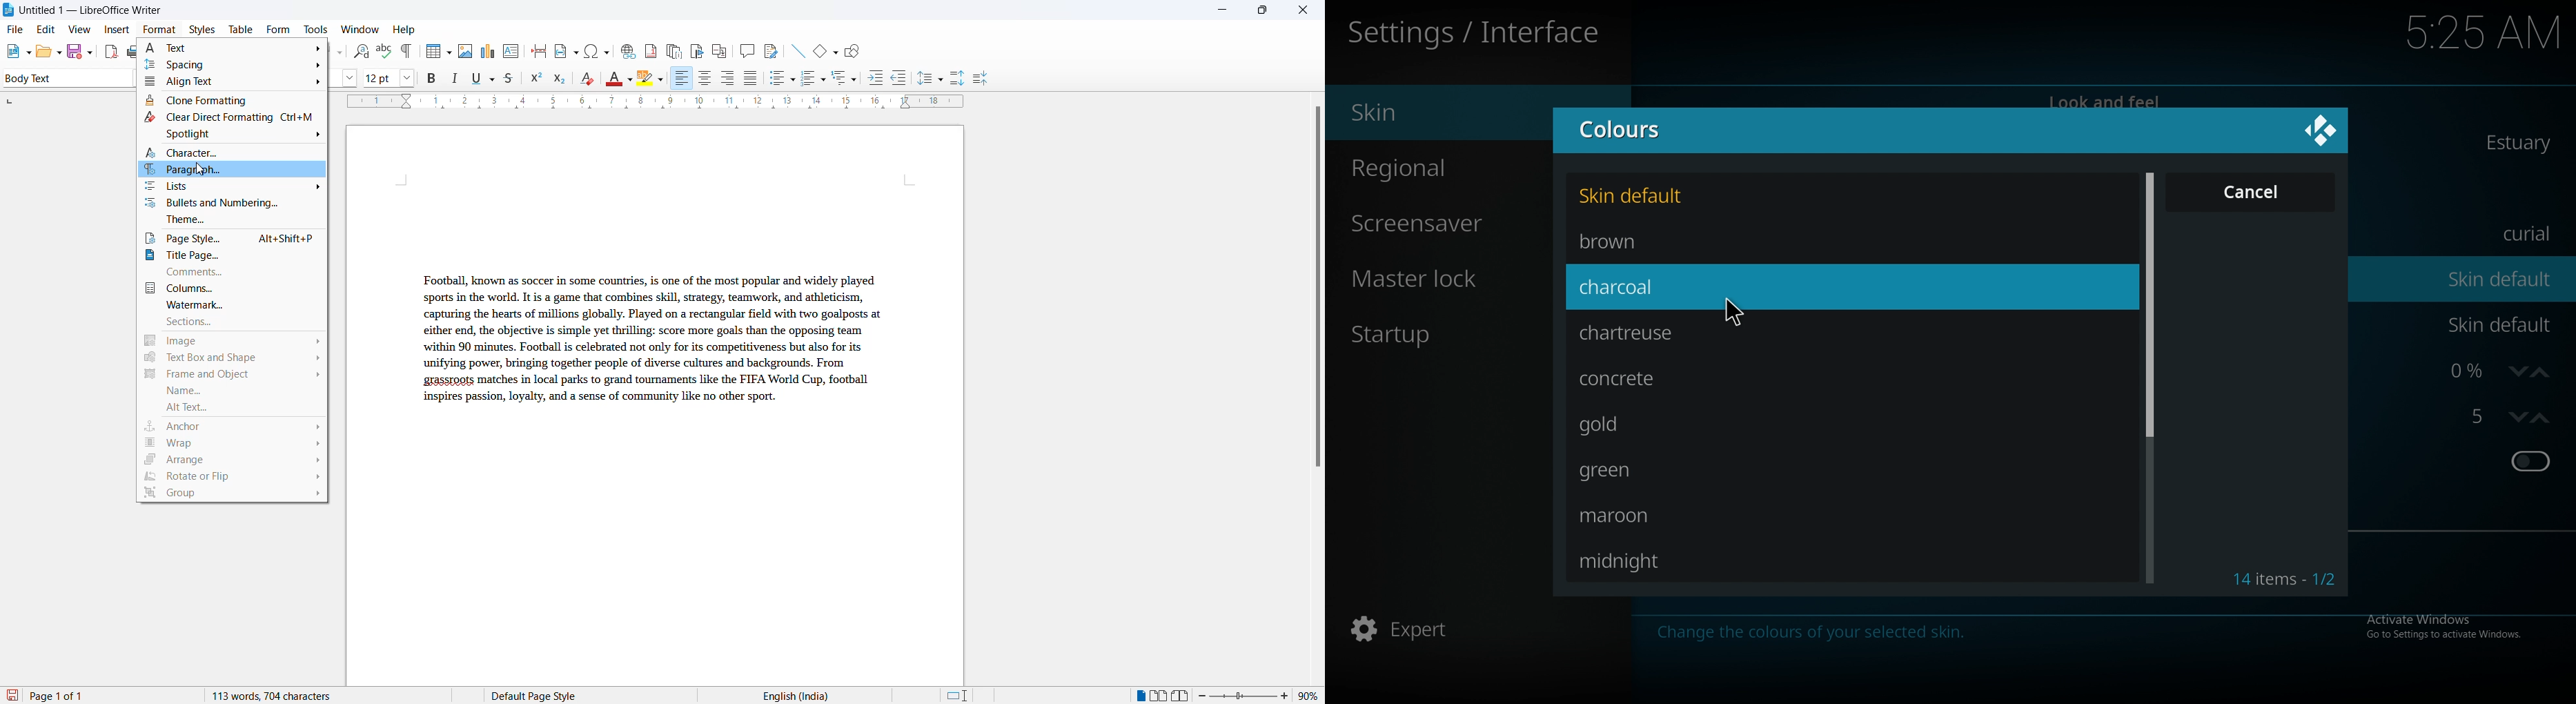 The height and width of the screenshot is (728, 2576). Describe the element at coordinates (156, 30) in the screenshot. I see `format` at that location.